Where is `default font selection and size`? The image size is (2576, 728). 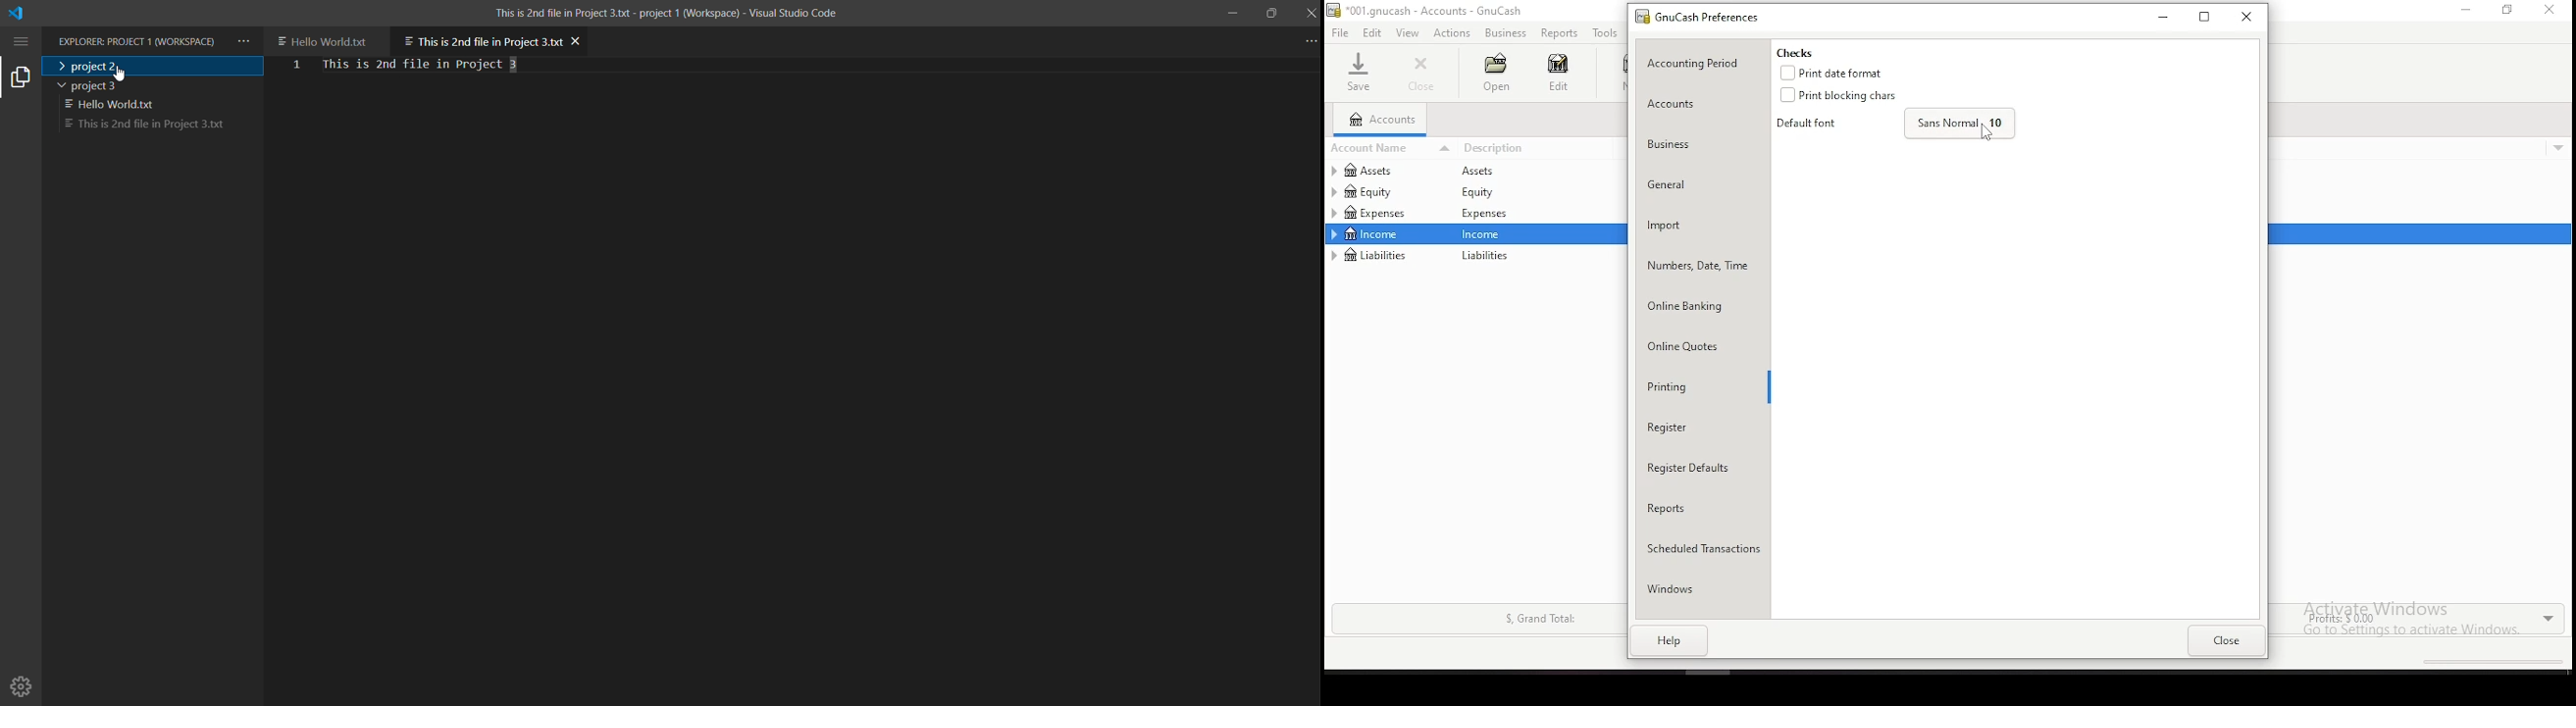 default font selection and size is located at coordinates (1893, 125).